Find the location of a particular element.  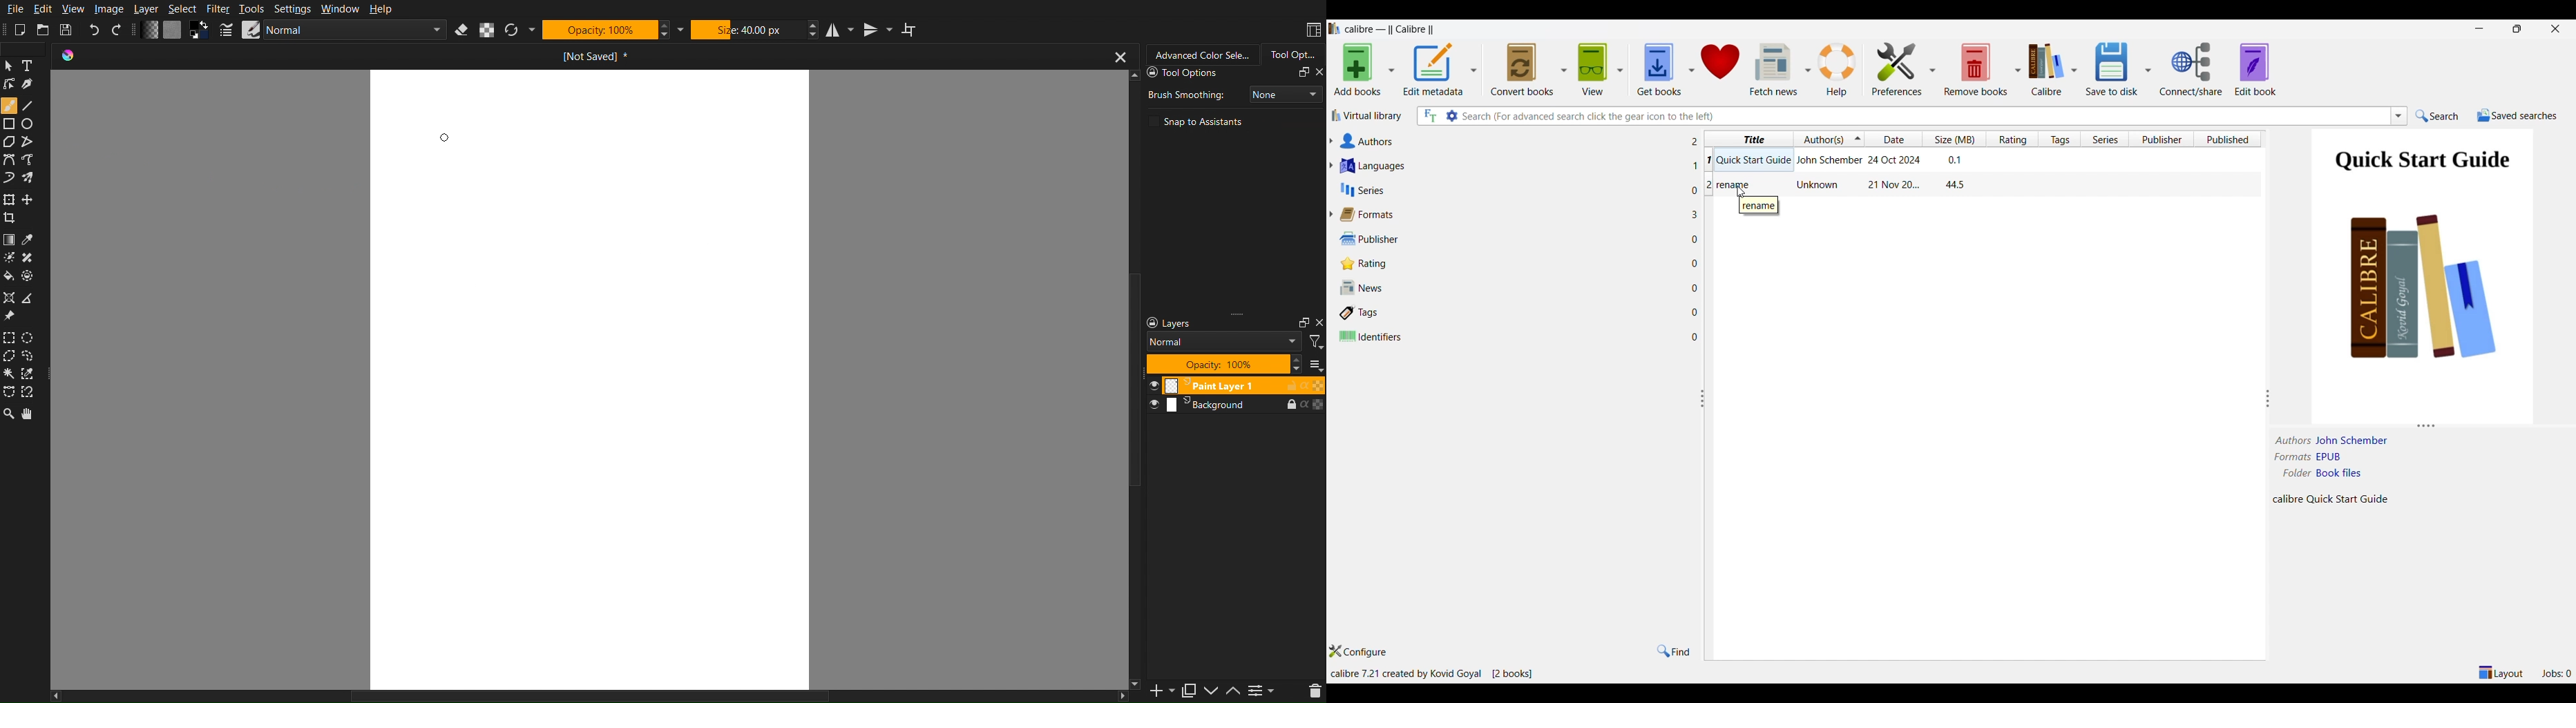

Configure is located at coordinates (1358, 652).